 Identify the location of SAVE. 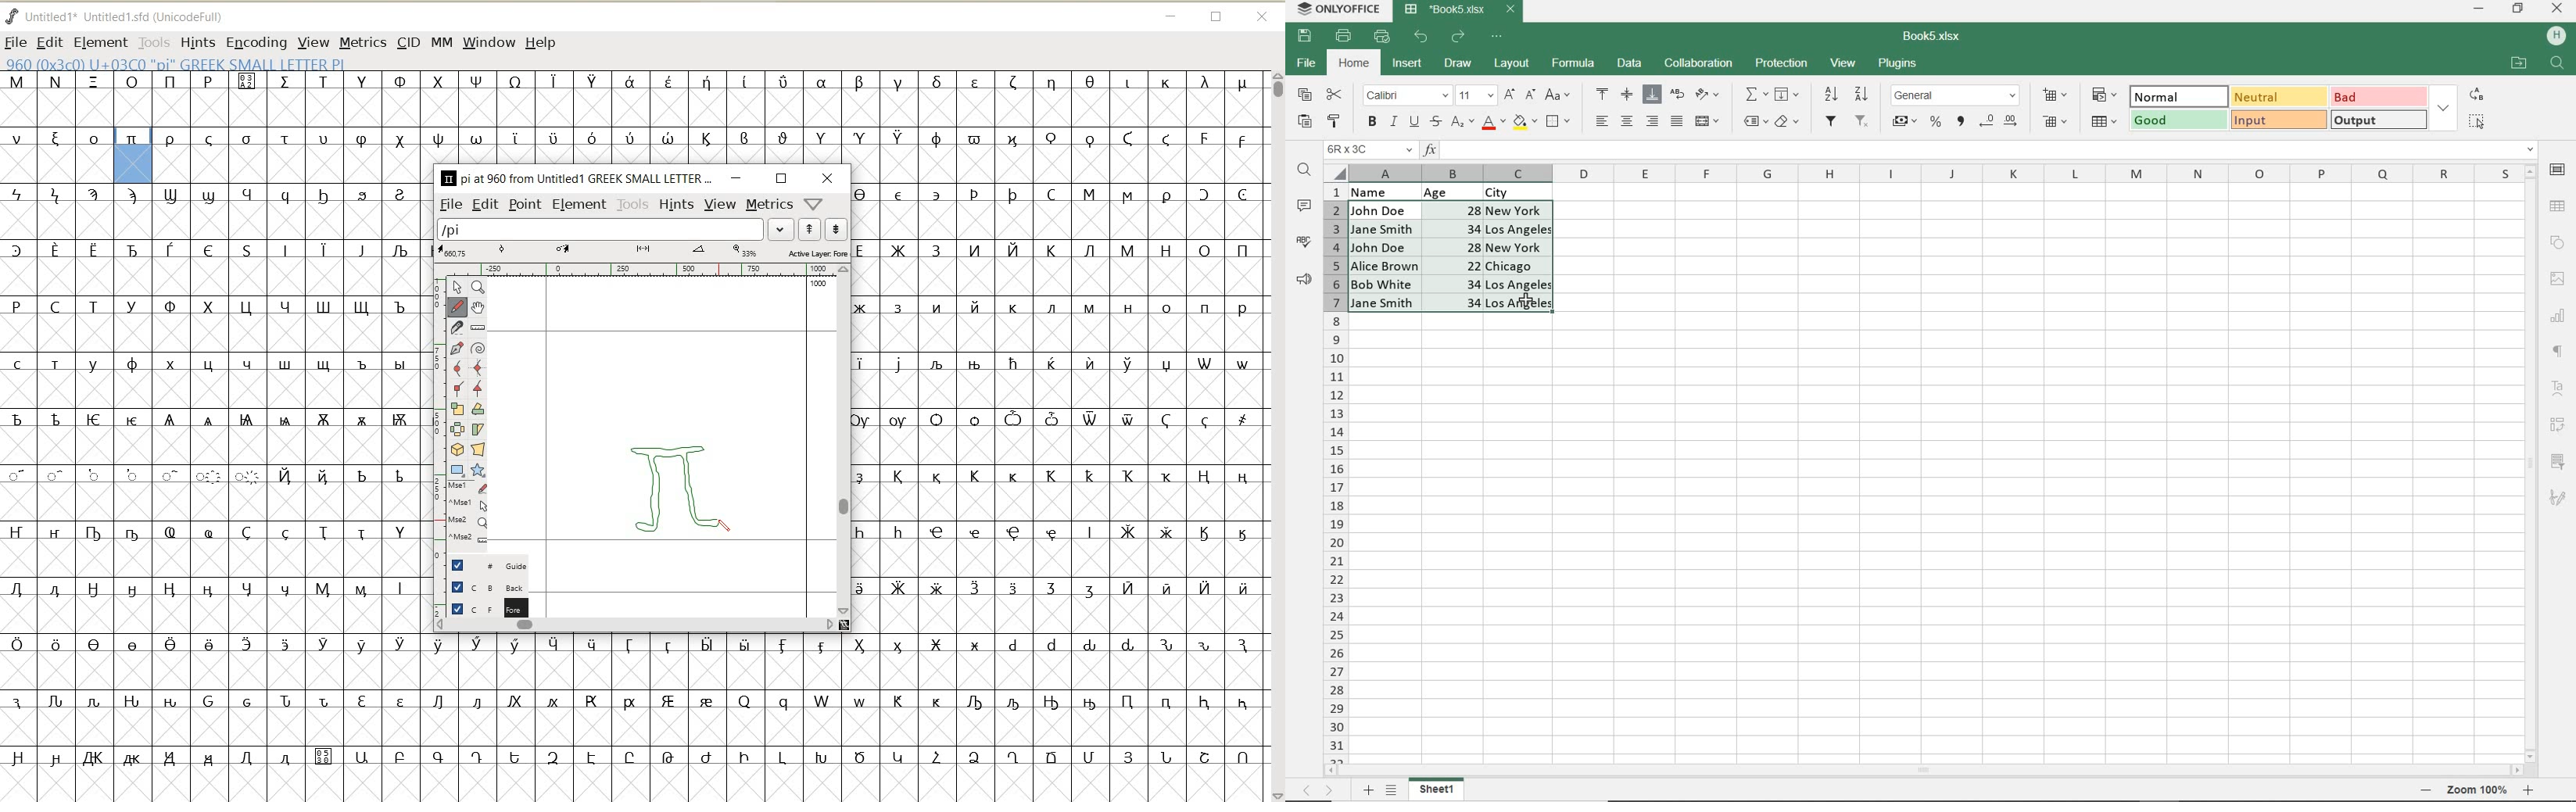
(1307, 35).